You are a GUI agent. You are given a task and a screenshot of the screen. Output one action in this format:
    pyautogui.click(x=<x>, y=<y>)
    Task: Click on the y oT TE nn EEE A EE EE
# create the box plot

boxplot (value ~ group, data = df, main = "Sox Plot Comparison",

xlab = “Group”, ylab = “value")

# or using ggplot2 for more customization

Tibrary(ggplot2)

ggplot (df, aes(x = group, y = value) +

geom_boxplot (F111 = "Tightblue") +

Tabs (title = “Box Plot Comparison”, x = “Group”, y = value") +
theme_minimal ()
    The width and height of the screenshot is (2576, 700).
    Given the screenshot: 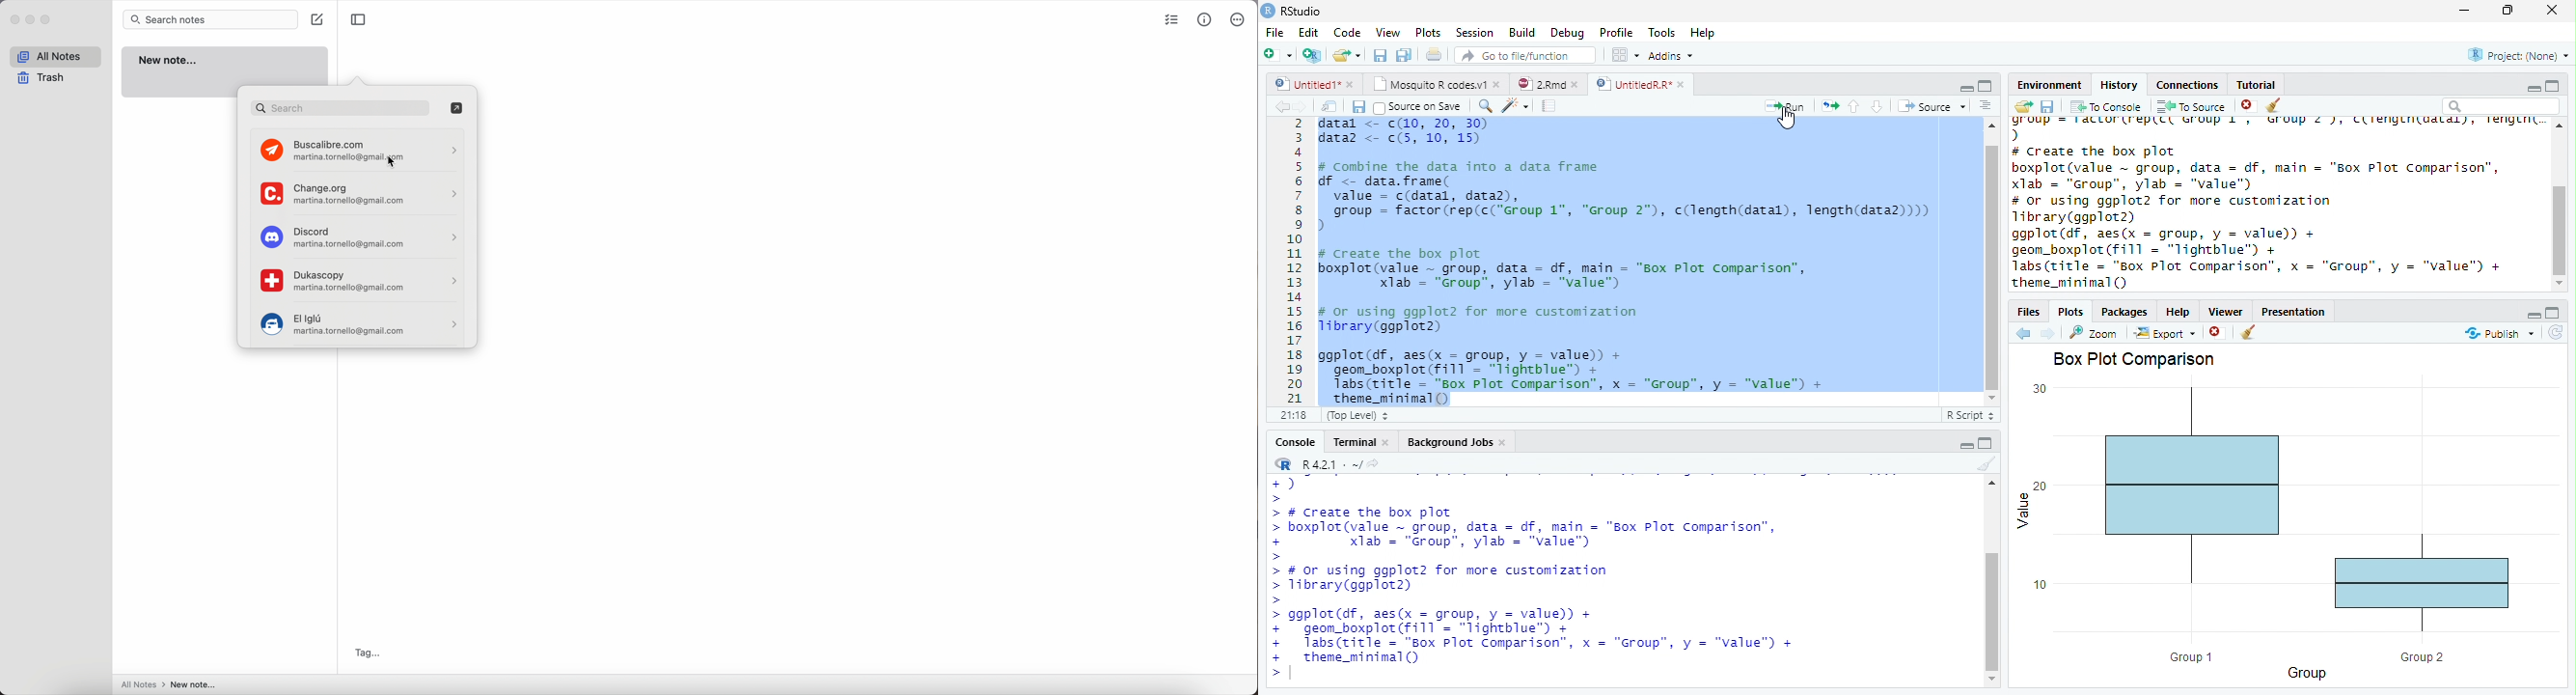 What is the action you would take?
    pyautogui.click(x=2277, y=204)
    